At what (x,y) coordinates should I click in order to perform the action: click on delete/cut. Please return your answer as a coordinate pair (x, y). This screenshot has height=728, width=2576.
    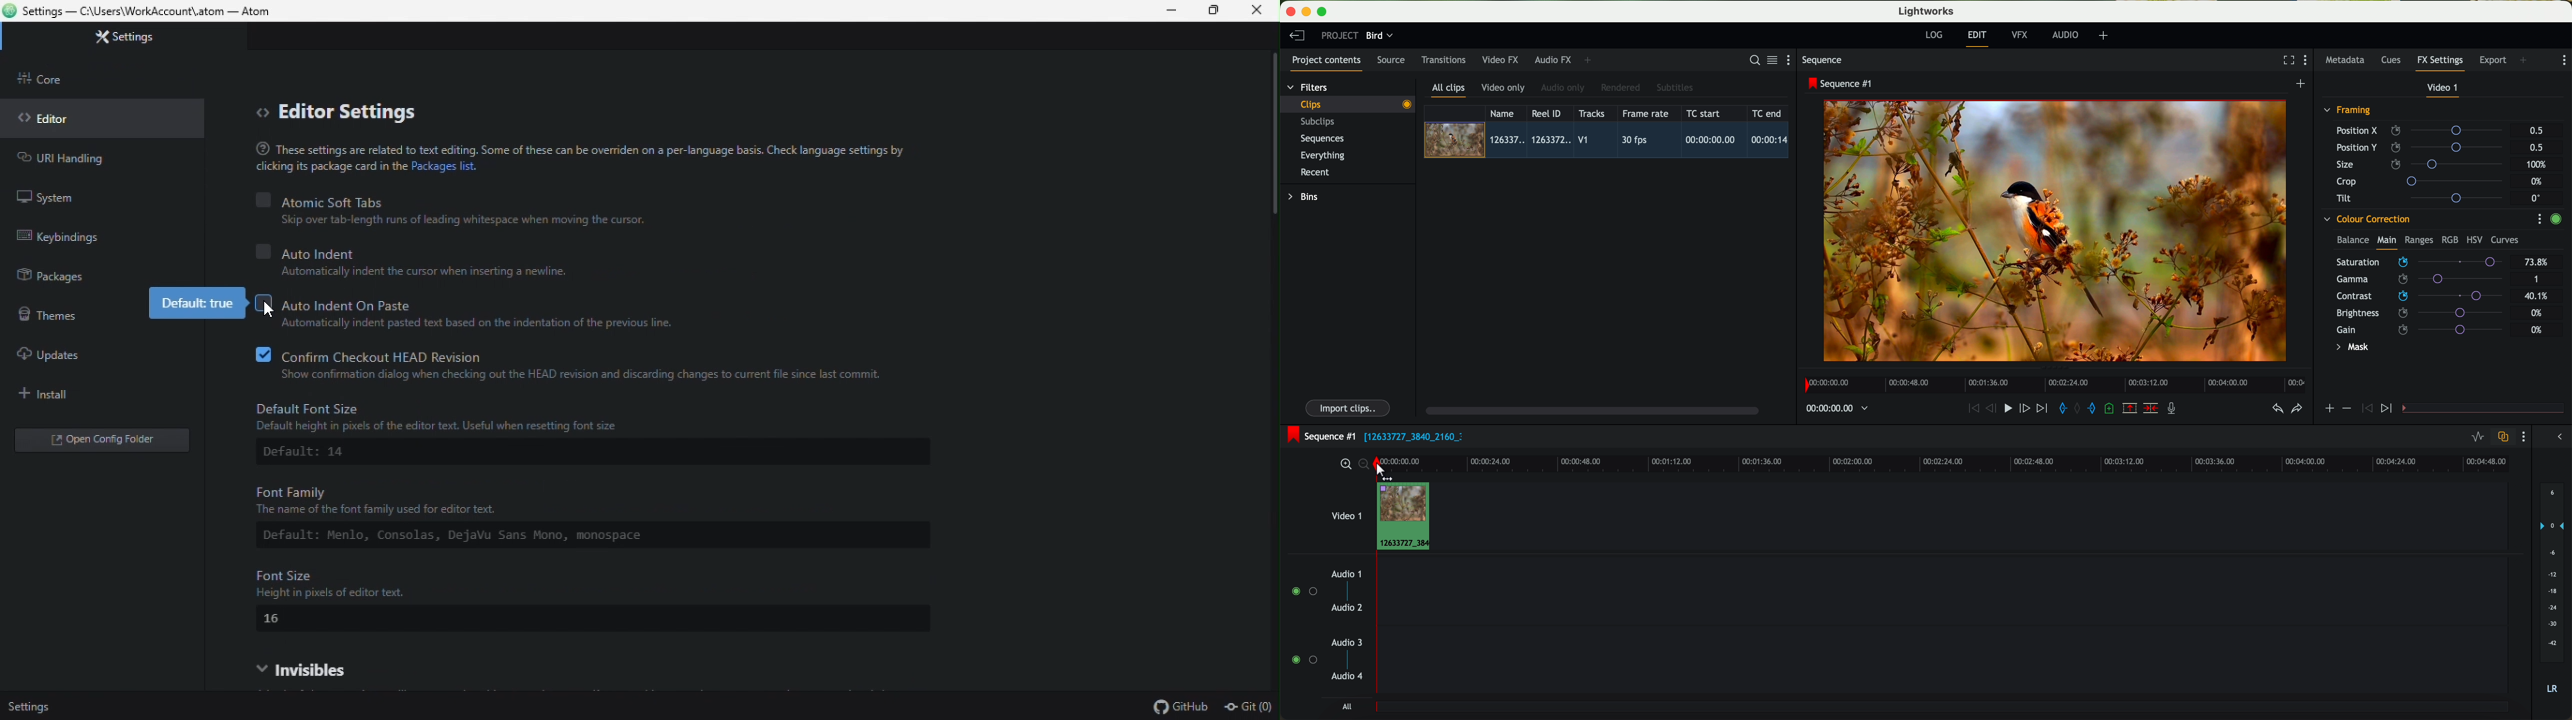
    Looking at the image, I should click on (2151, 408).